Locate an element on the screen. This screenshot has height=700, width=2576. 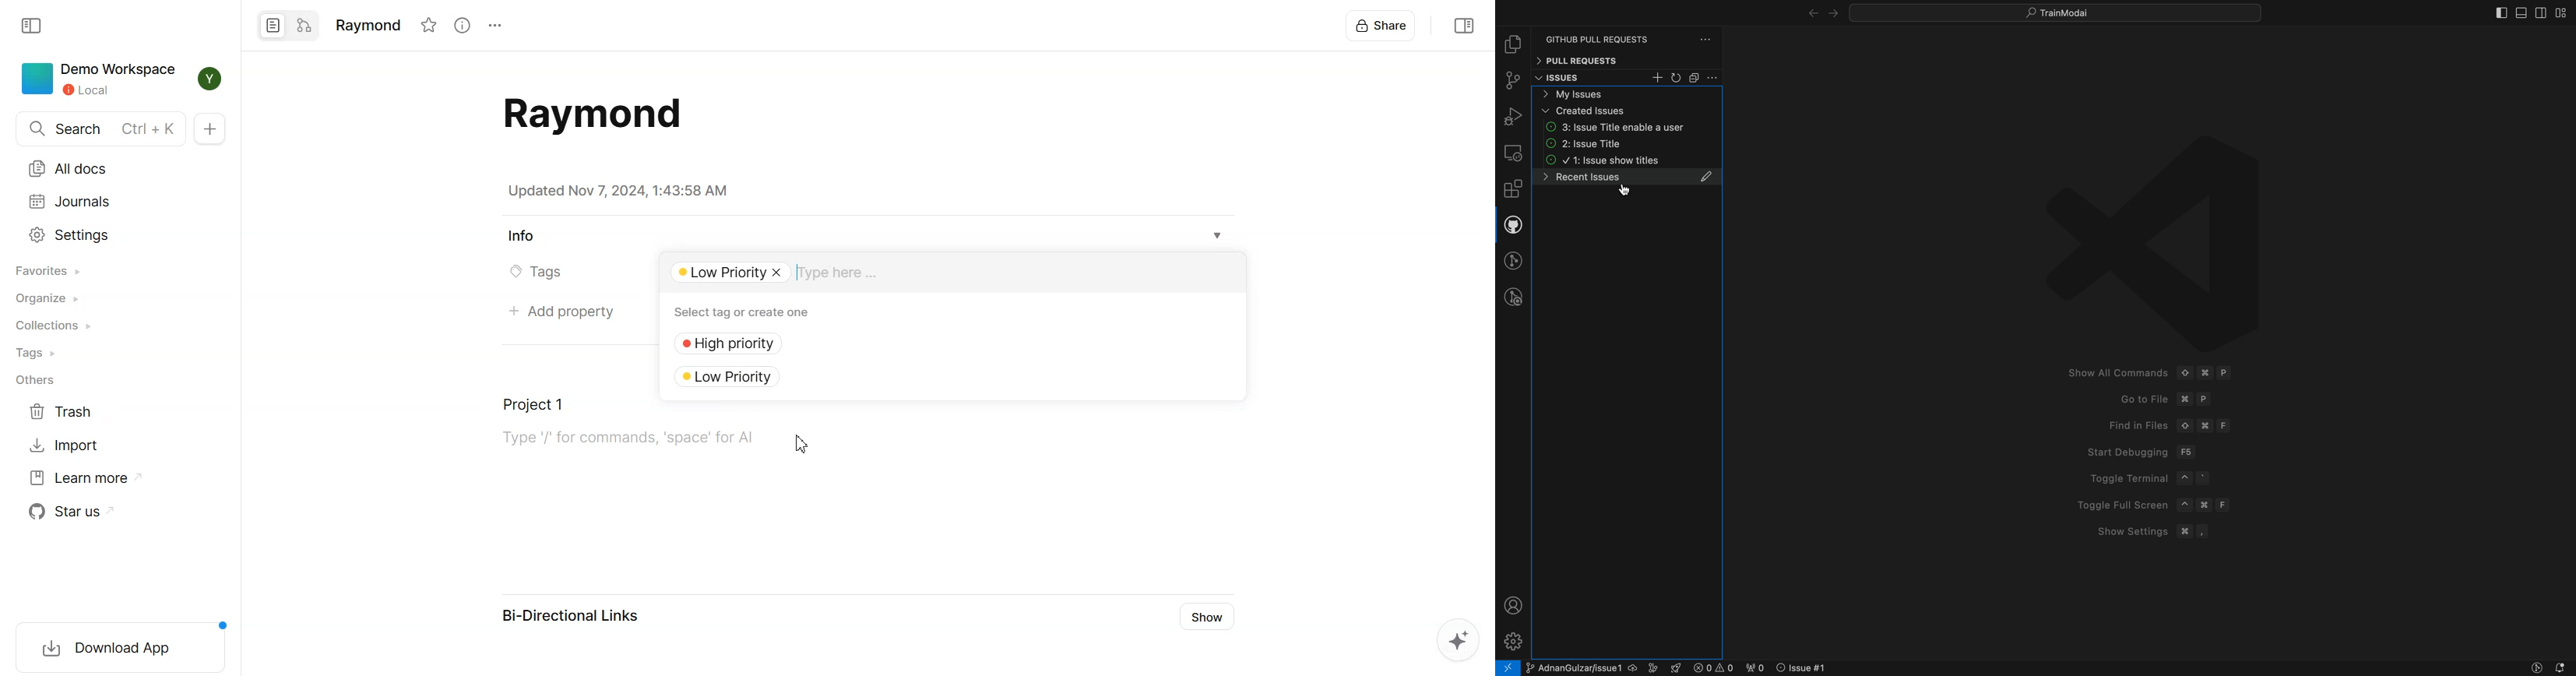
profile is located at coordinates (1510, 605).